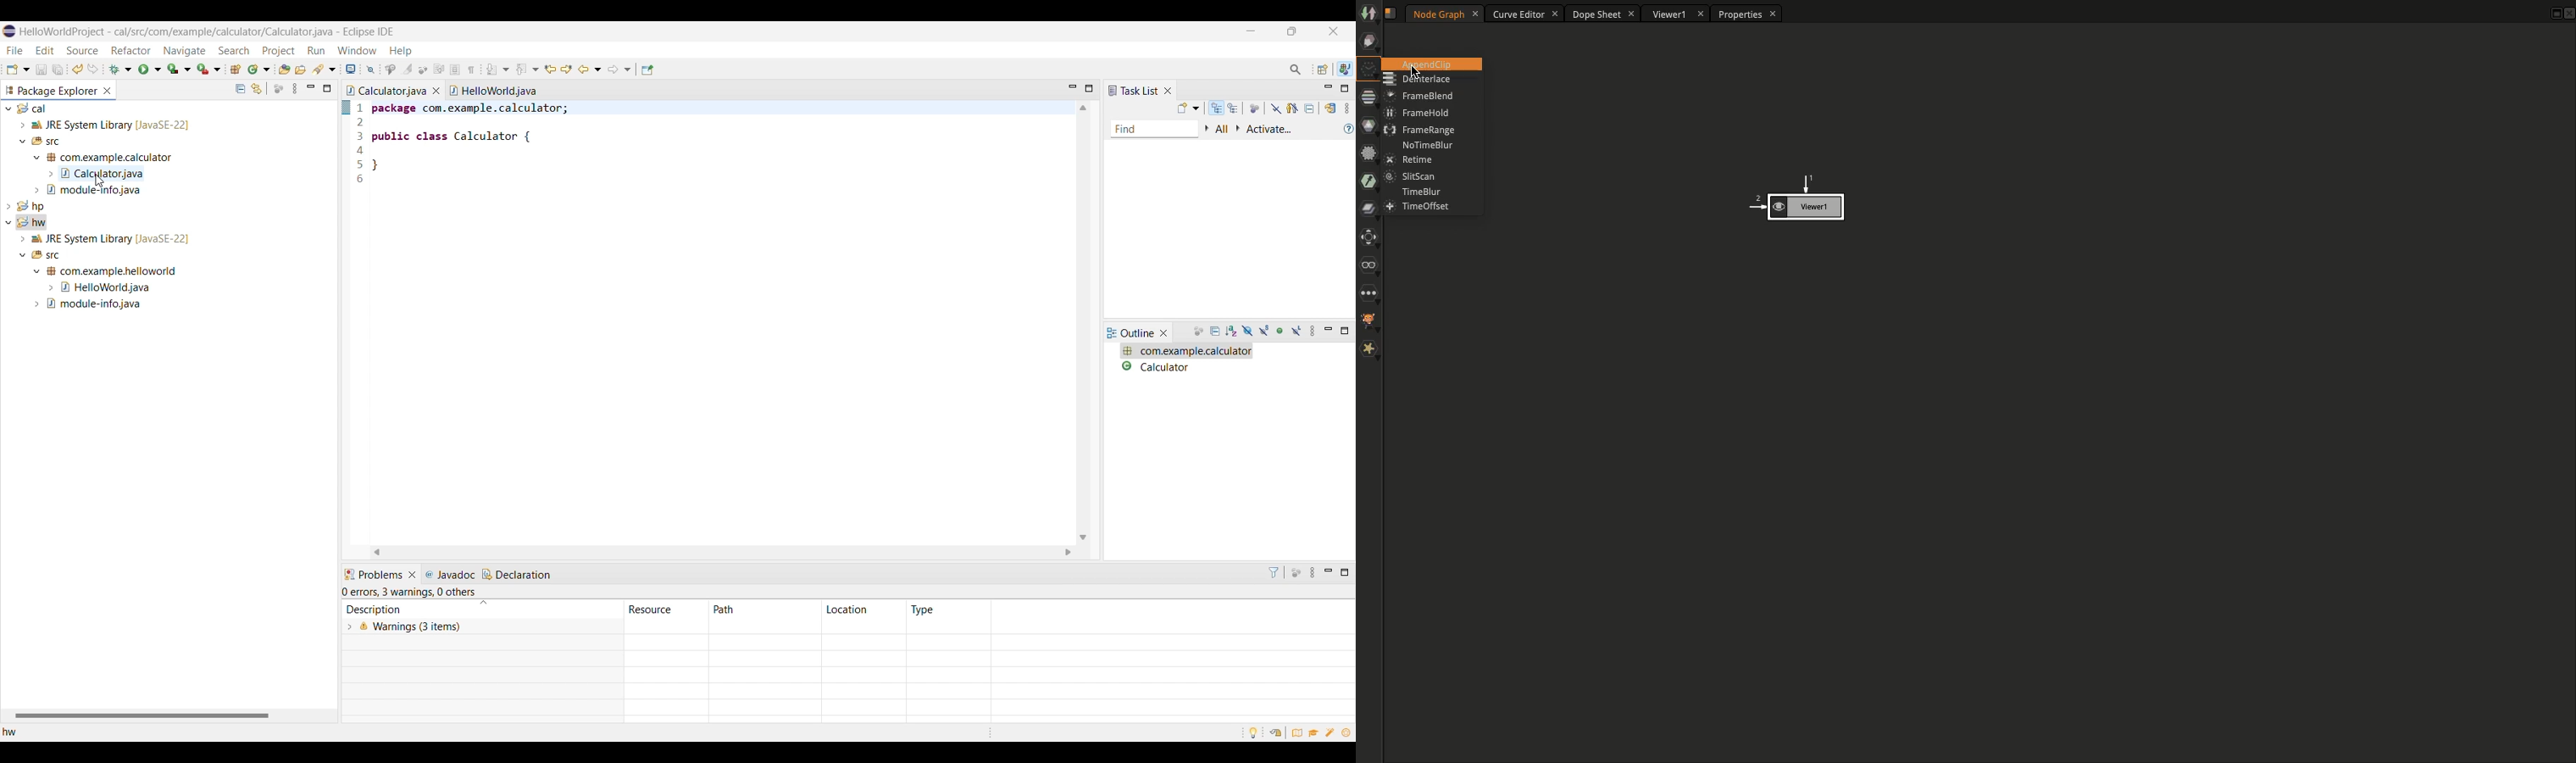  I want to click on Path, so click(764, 610).